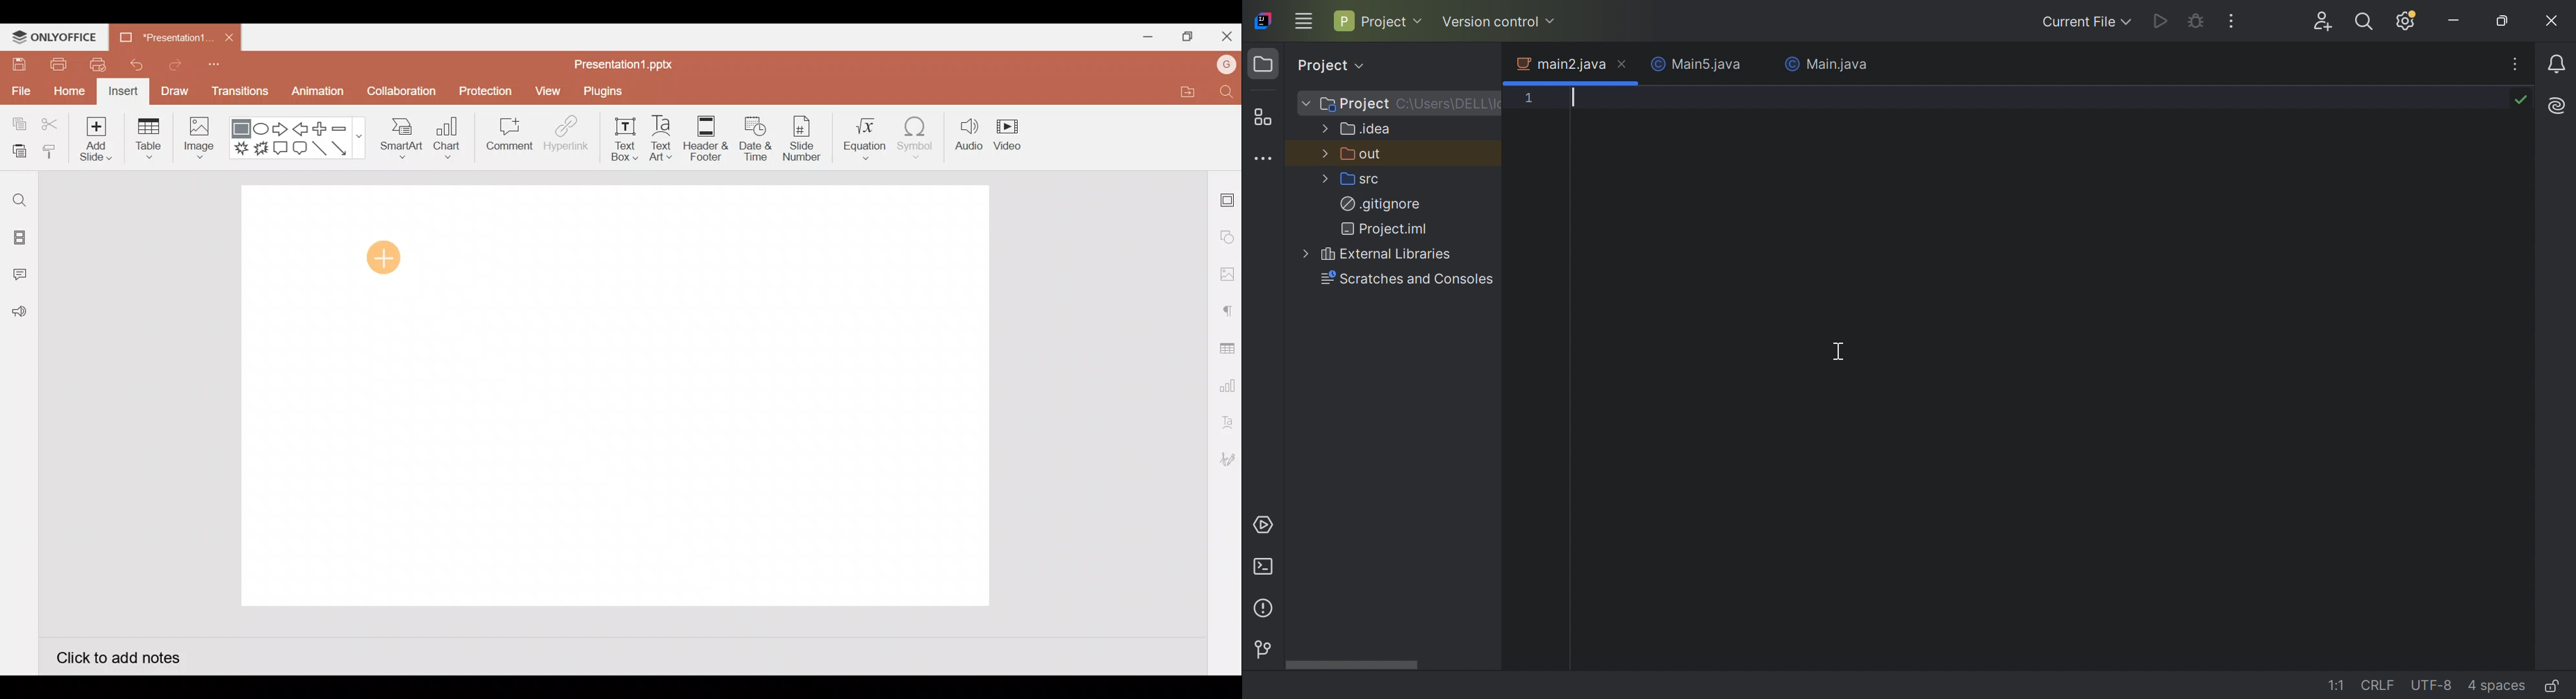 The image size is (2576, 700). Describe the element at coordinates (17, 125) in the screenshot. I see `Copy` at that location.